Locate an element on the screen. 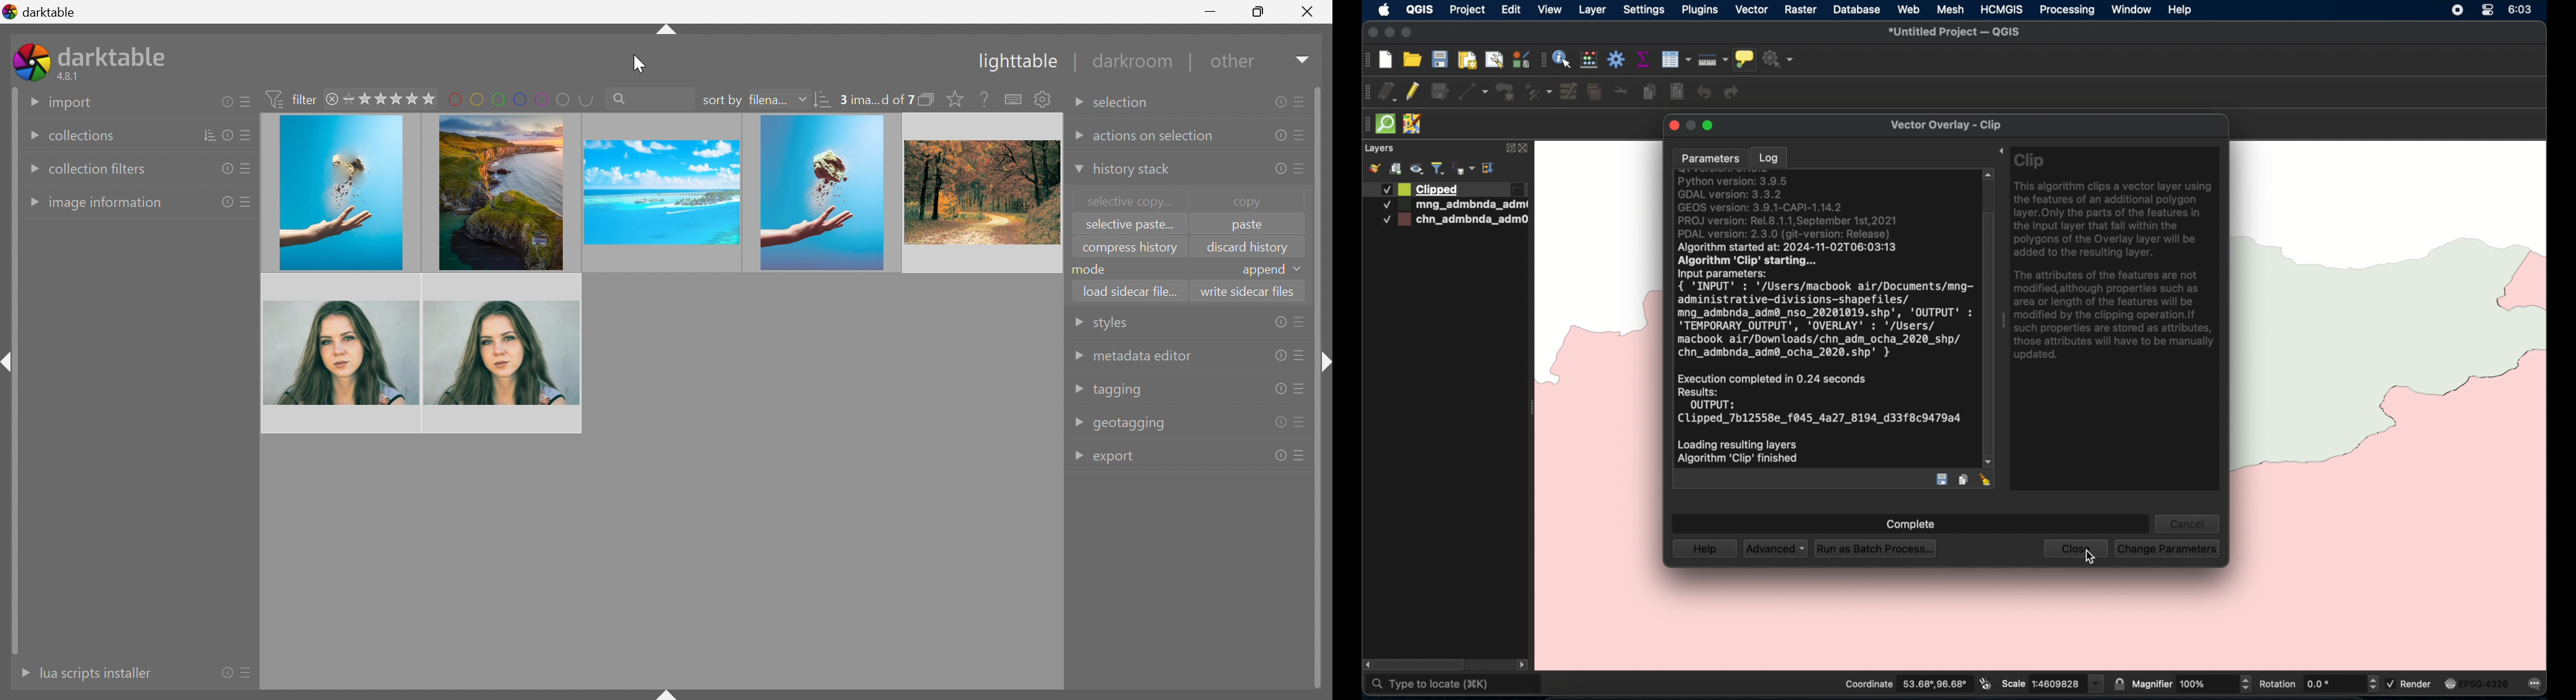 This screenshot has width=2576, height=700. settings is located at coordinates (1643, 11).